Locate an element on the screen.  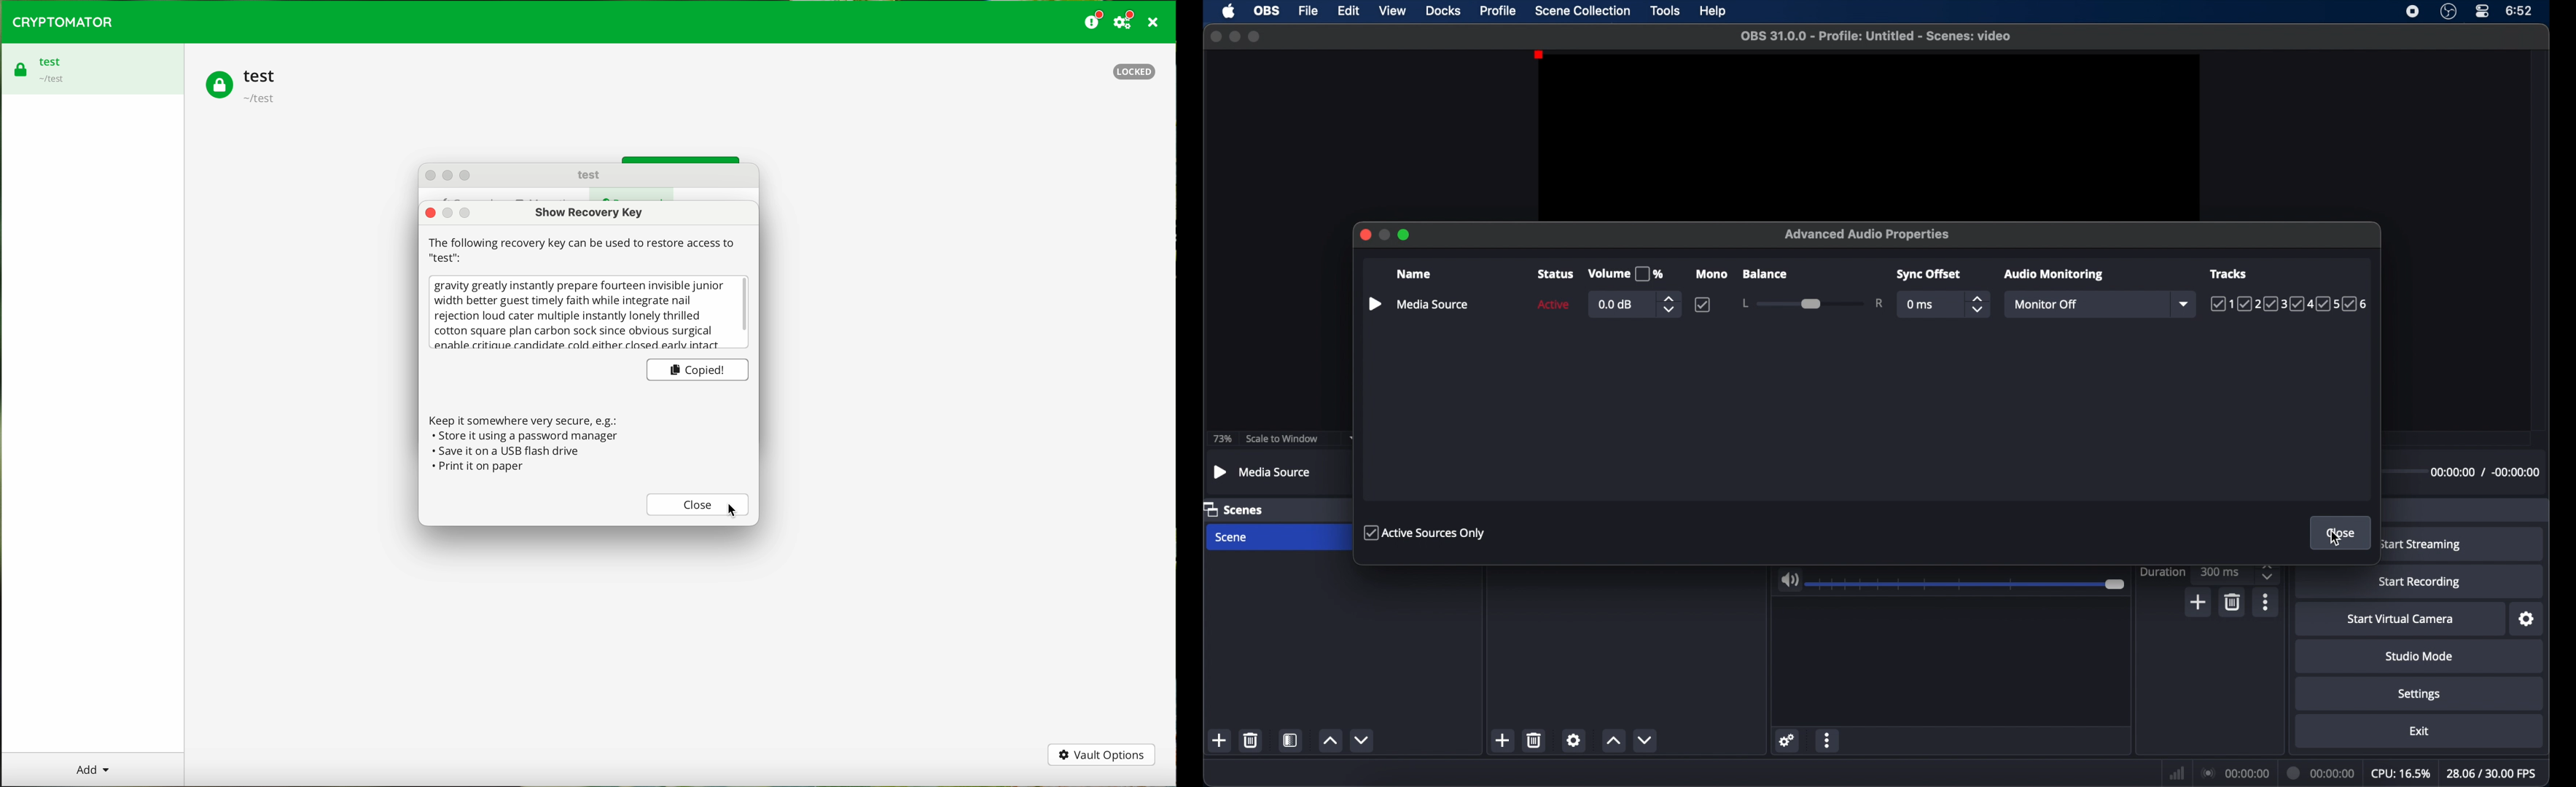
start streaming is located at coordinates (2421, 544).